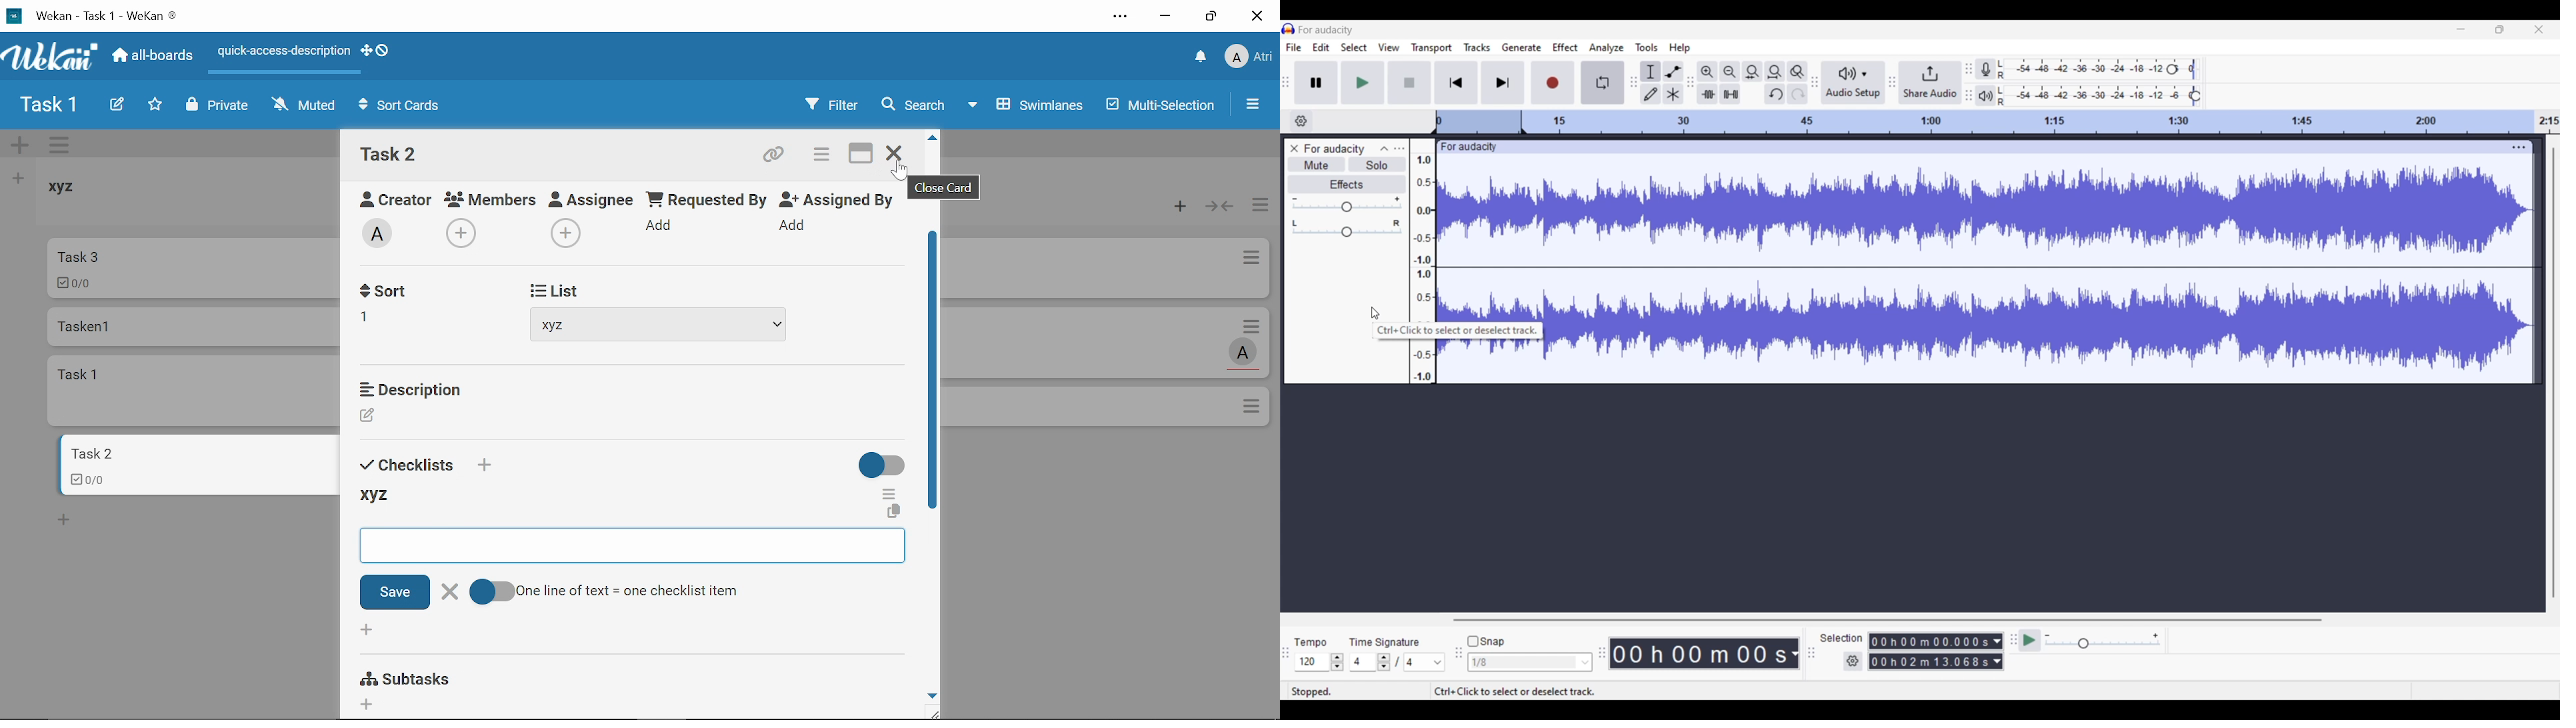 Image resolution: width=2576 pixels, height=728 pixels. Describe the element at coordinates (935, 365) in the screenshot. I see `Vertical scrollbar` at that location.